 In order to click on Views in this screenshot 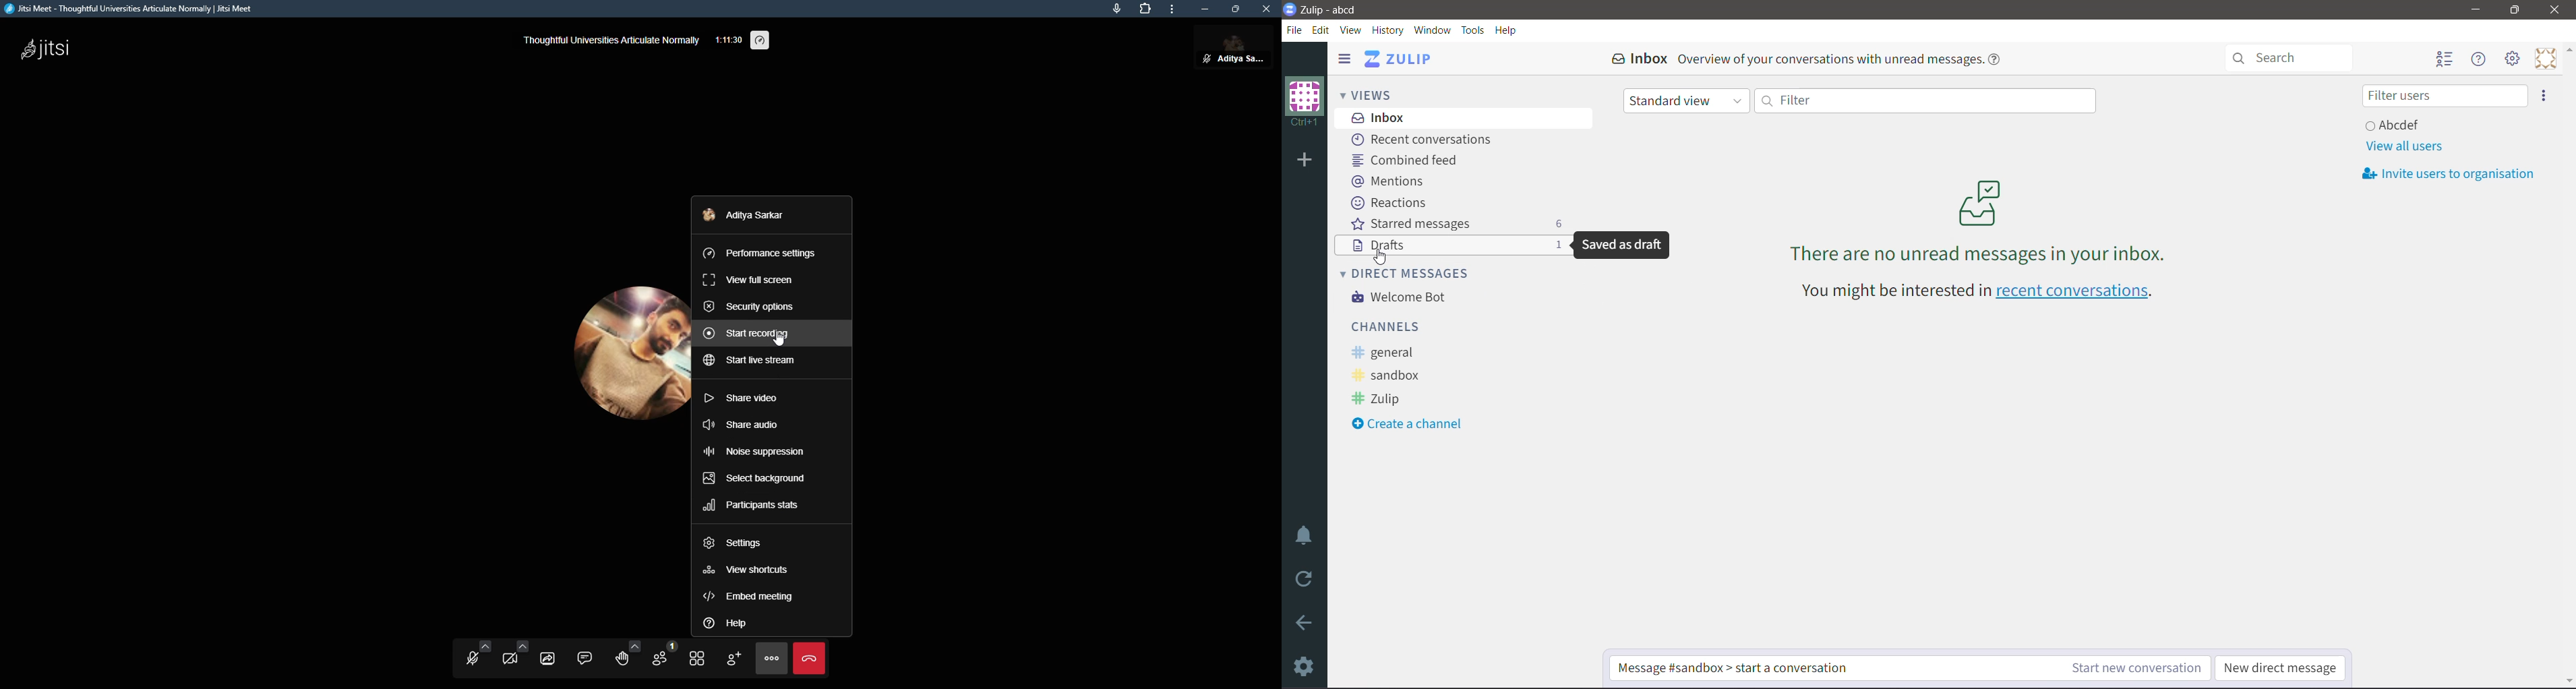, I will do `click(1376, 94)`.